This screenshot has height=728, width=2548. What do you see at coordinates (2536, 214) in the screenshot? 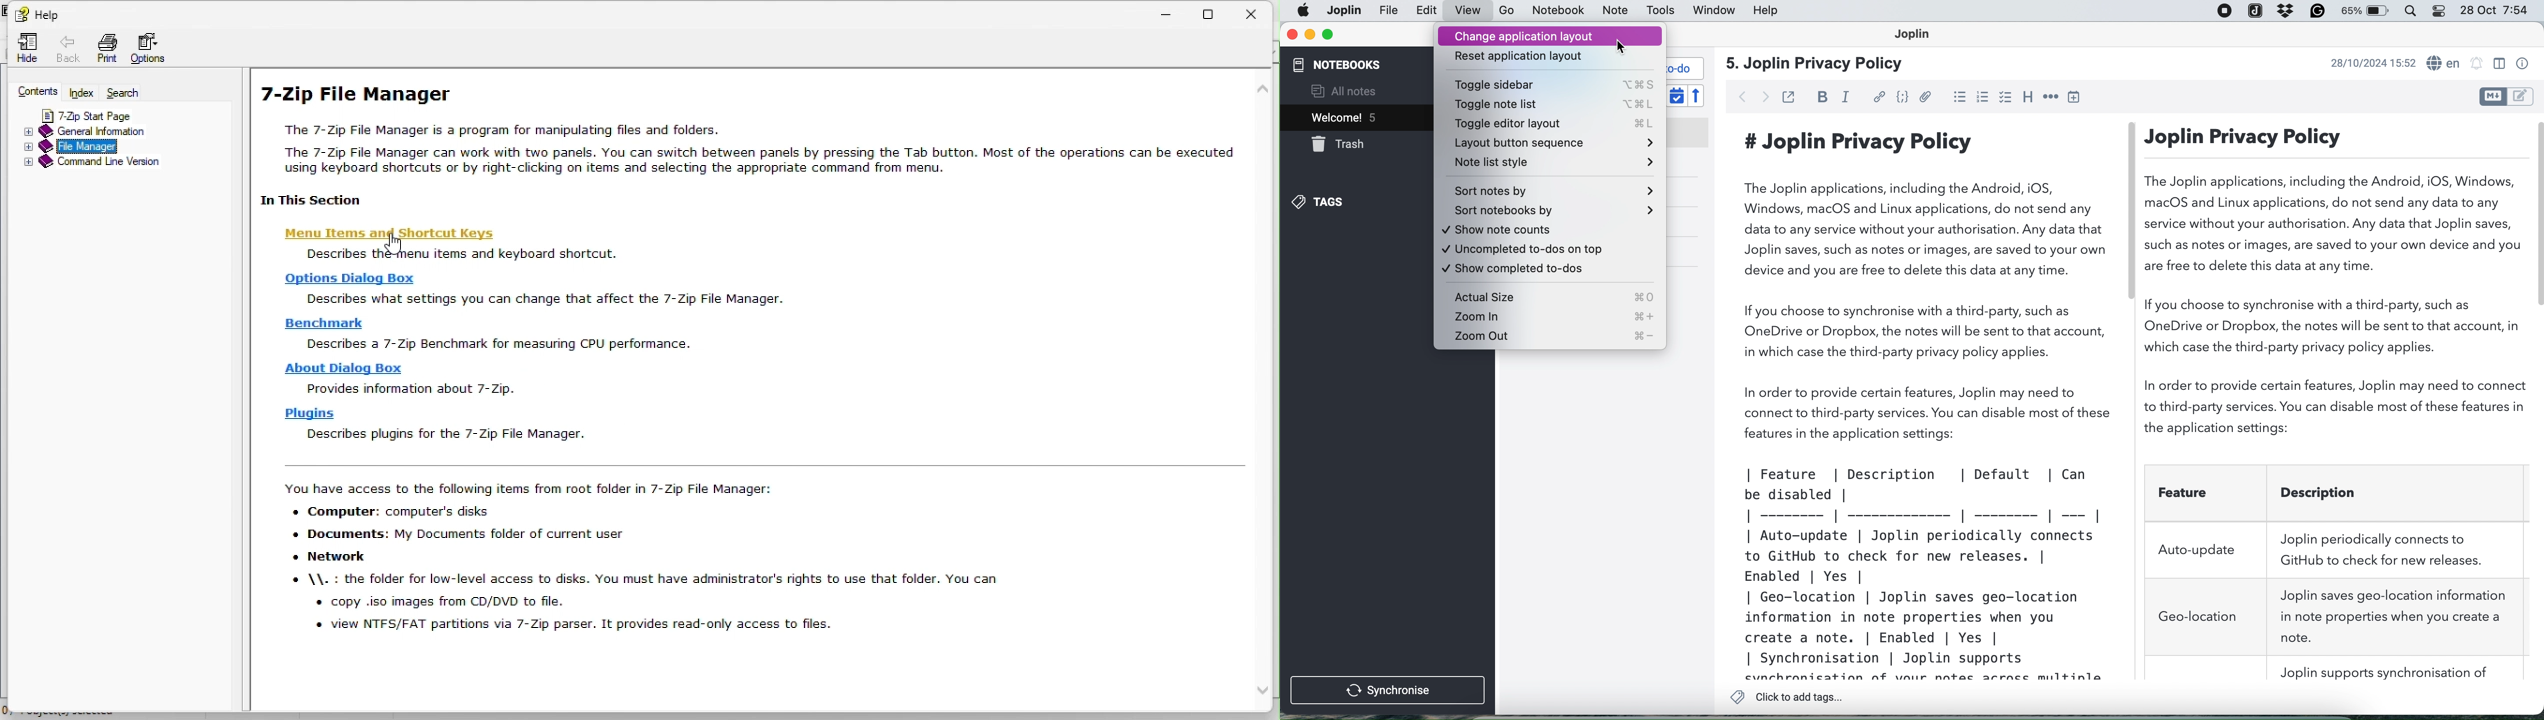
I see `vertical scroll bar` at bounding box center [2536, 214].